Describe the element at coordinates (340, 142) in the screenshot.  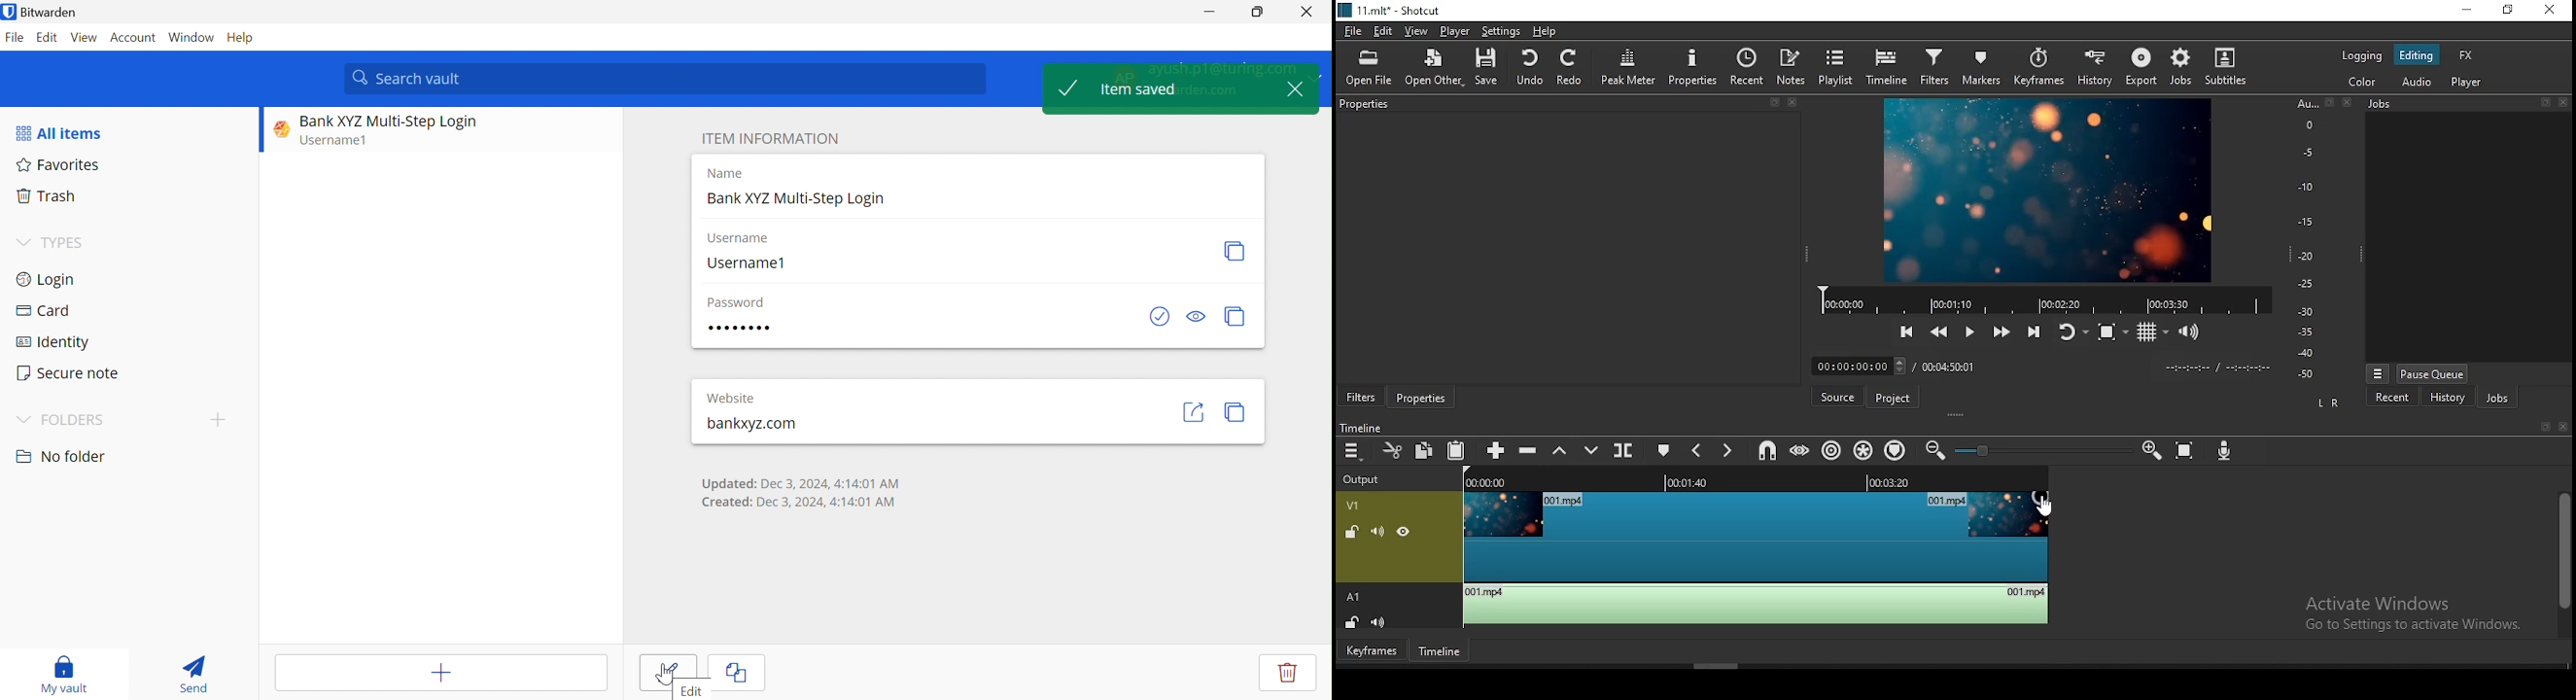
I see `Username1` at that location.